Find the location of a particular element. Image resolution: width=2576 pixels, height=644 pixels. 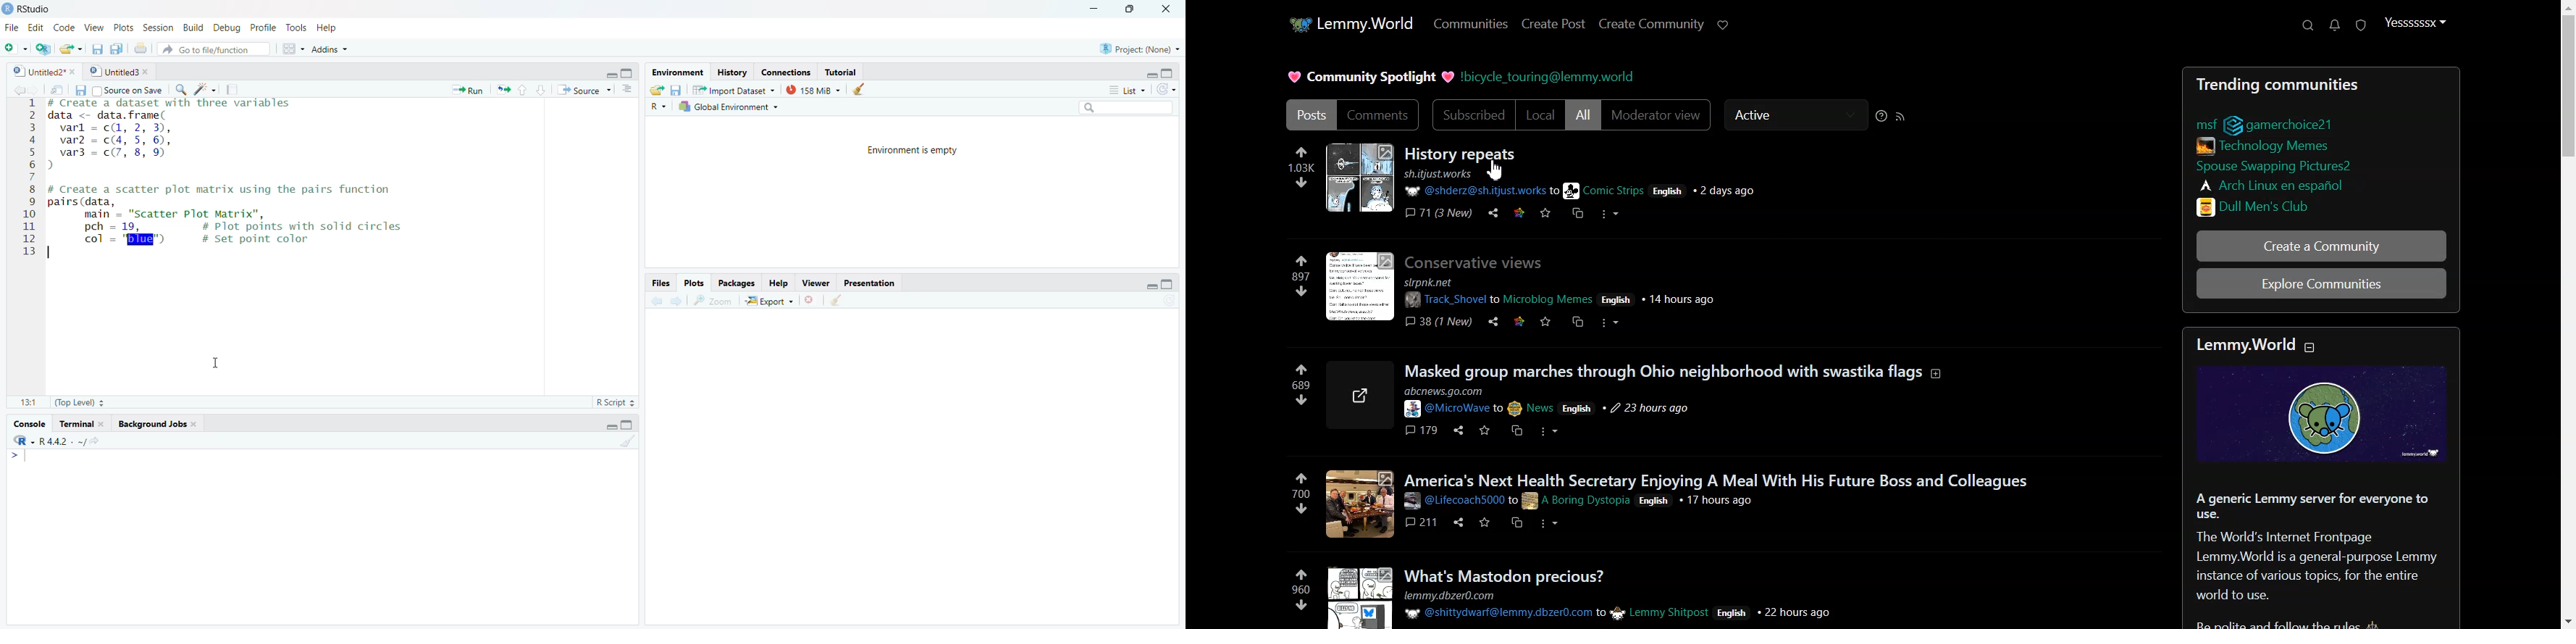

Save is located at coordinates (1546, 321).